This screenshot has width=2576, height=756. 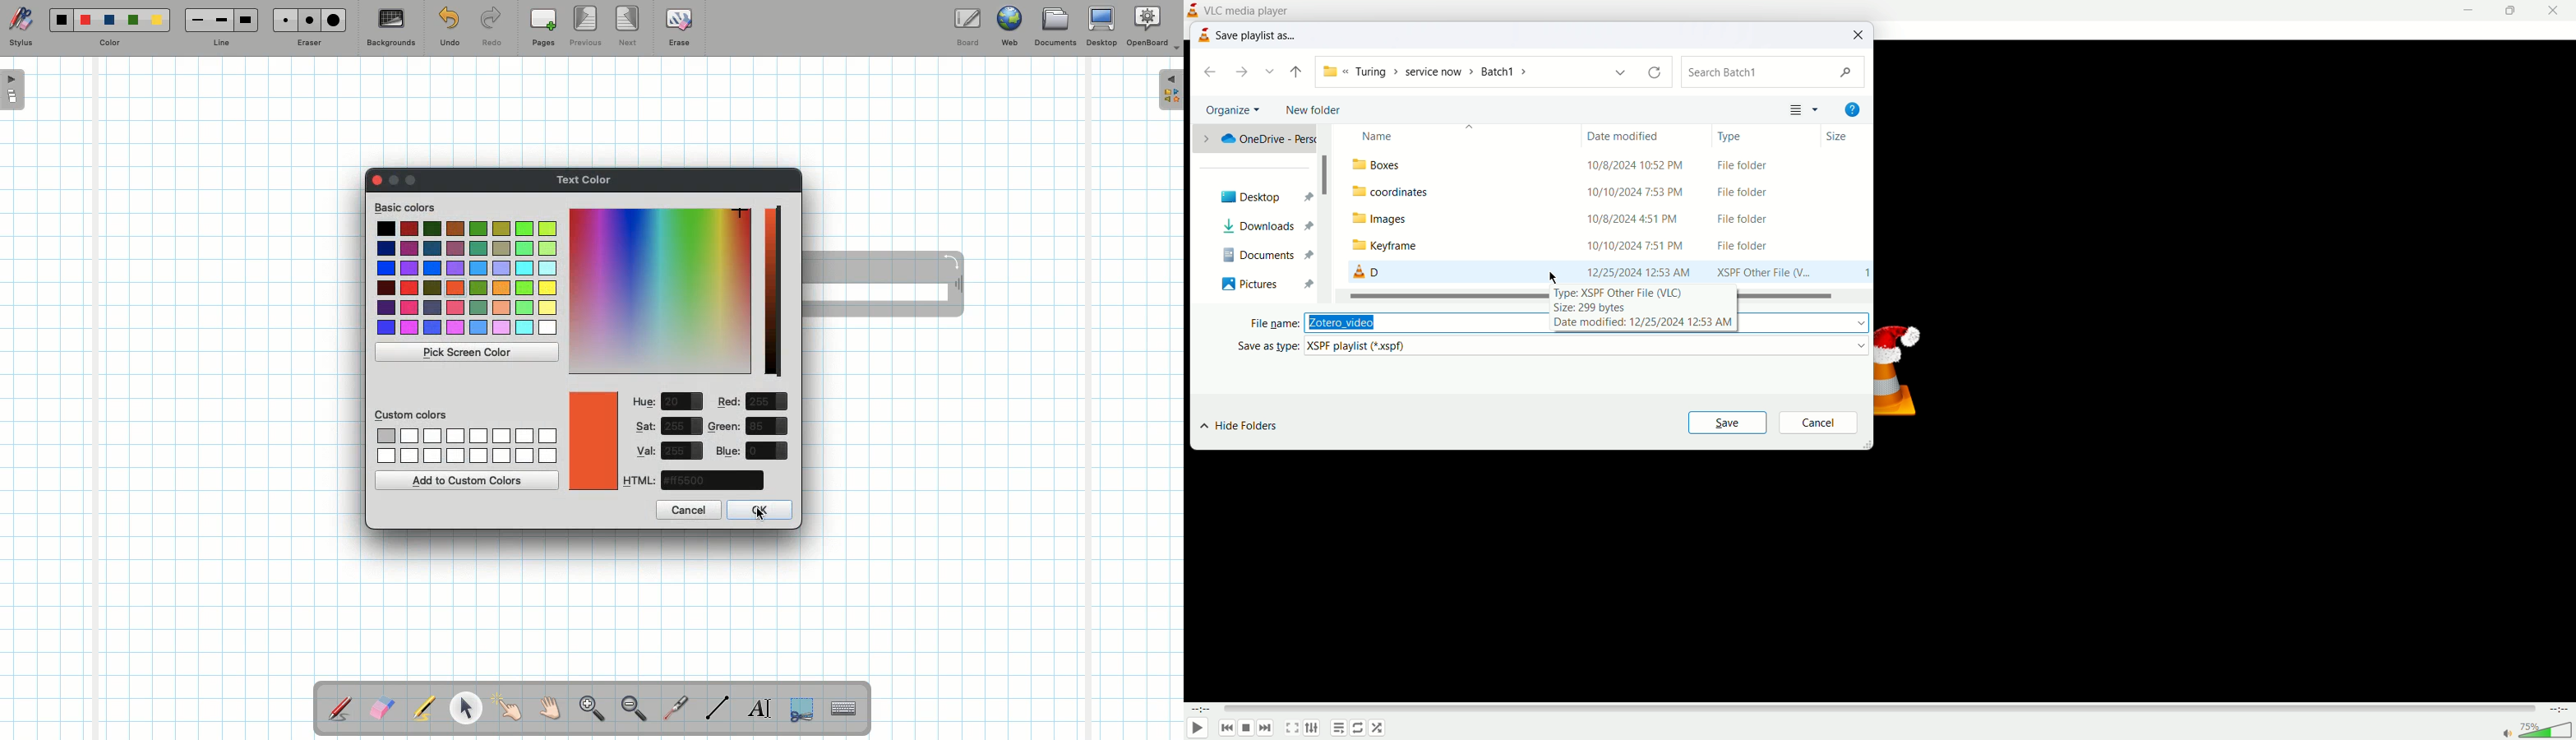 What do you see at coordinates (1377, 729) in the screenshot?
I see `random` at bounding box center [1377, 729].